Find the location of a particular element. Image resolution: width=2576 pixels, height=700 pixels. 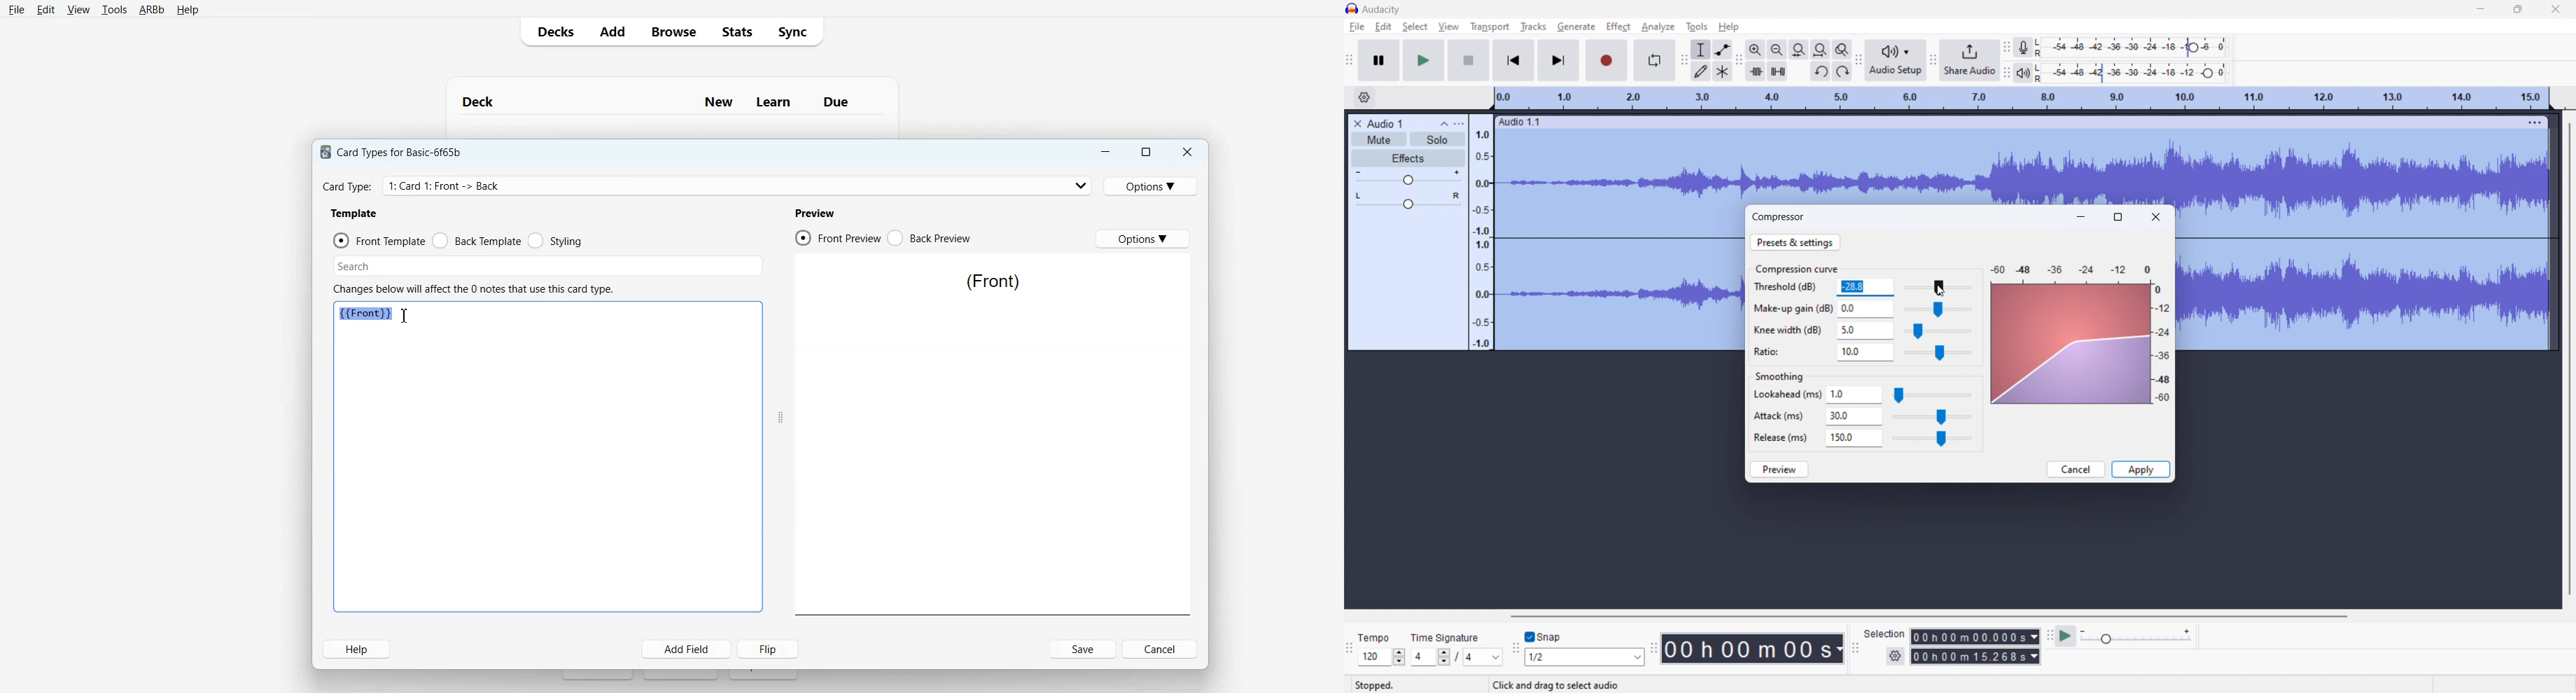

view is located at coordinates (1449, 27).